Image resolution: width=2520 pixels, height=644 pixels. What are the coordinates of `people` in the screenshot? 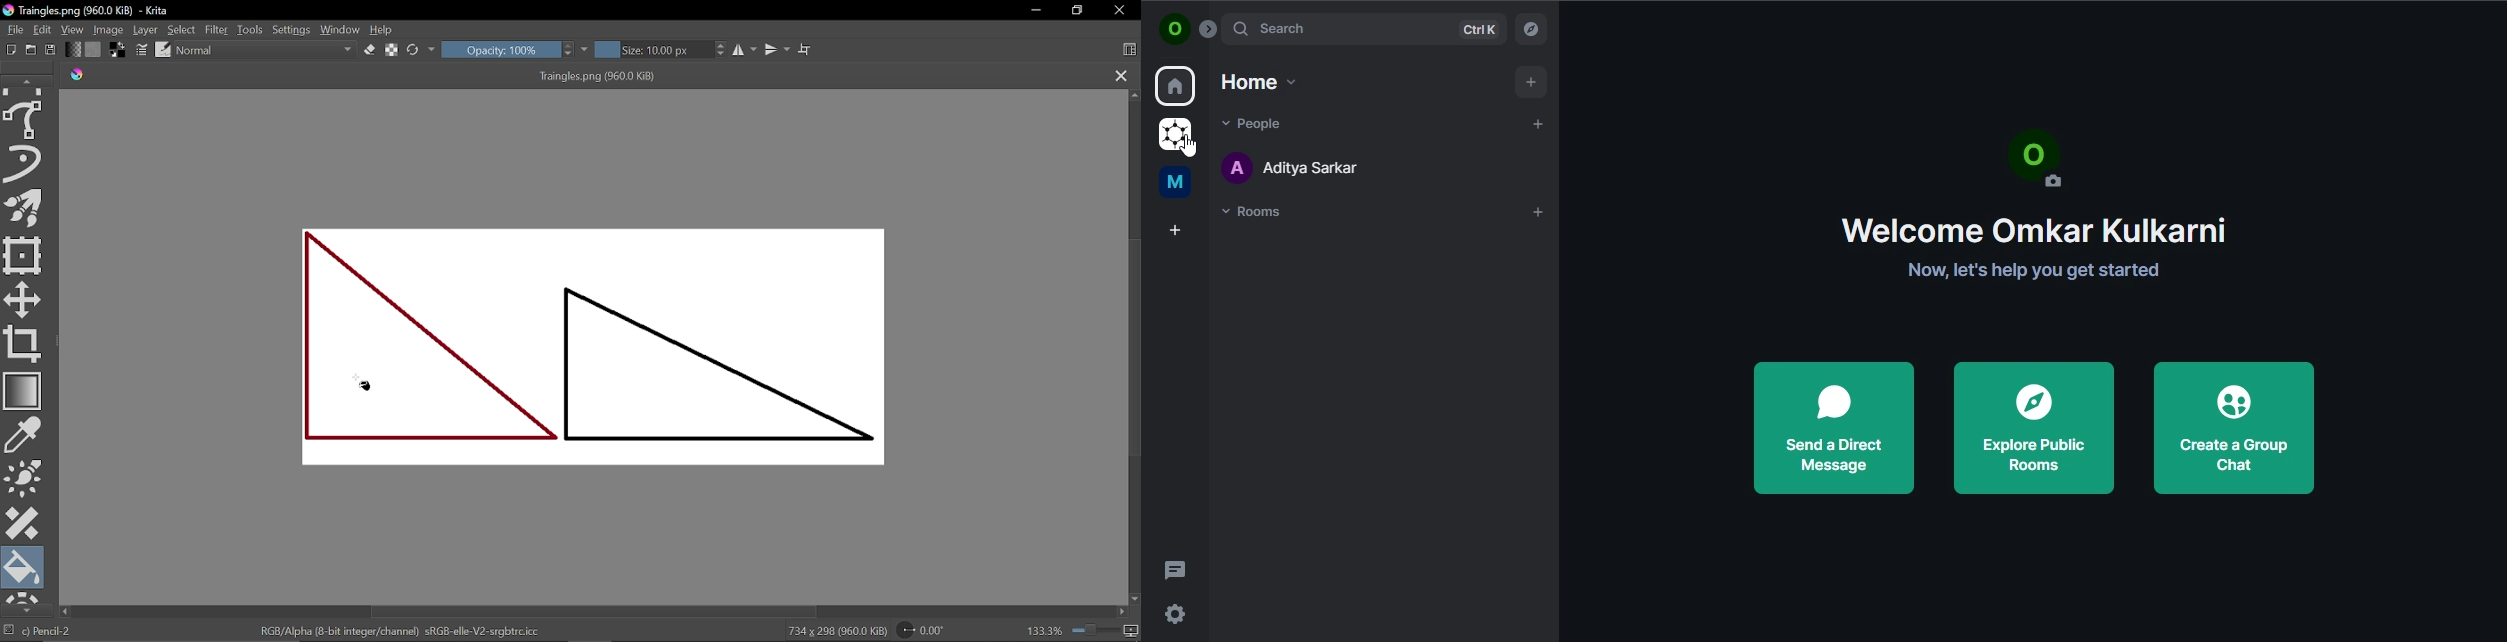 It's located at (1254, 124).